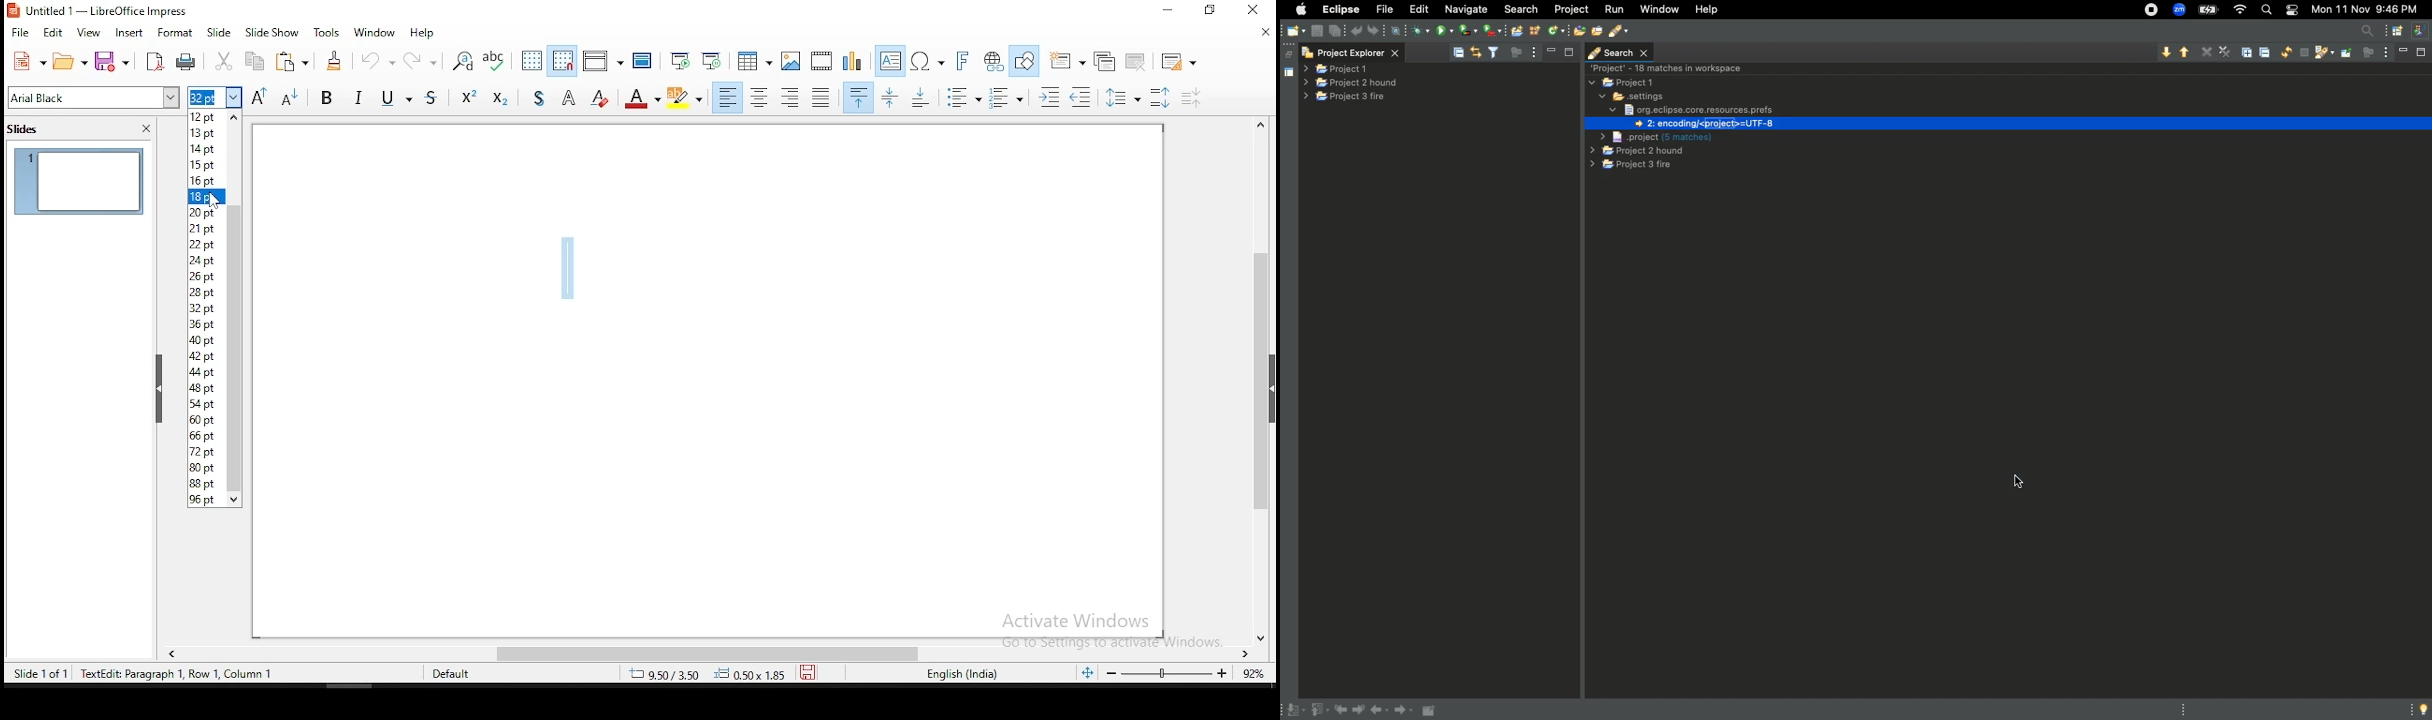  I want to click on file, so click(20, 32).